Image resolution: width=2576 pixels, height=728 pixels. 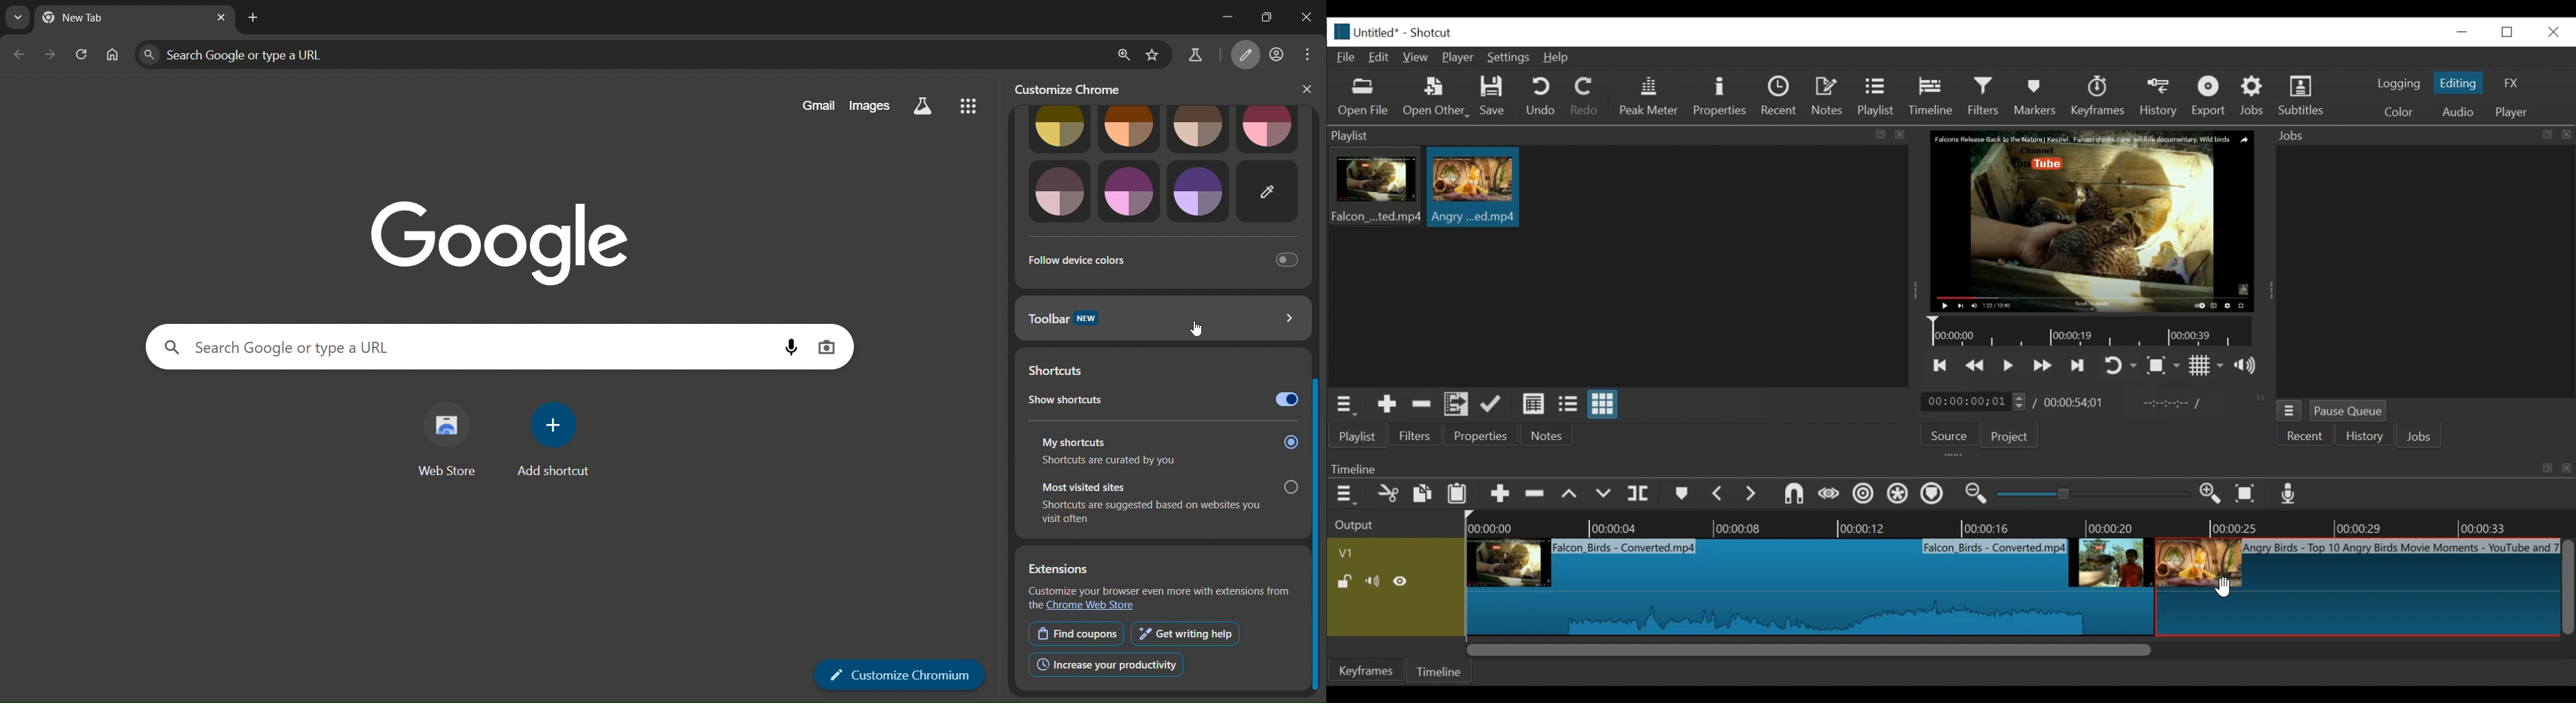 What do you see at coordinates (1473, 187) in the screenshot?
I see `clip` at bounding box center [1473, 187].